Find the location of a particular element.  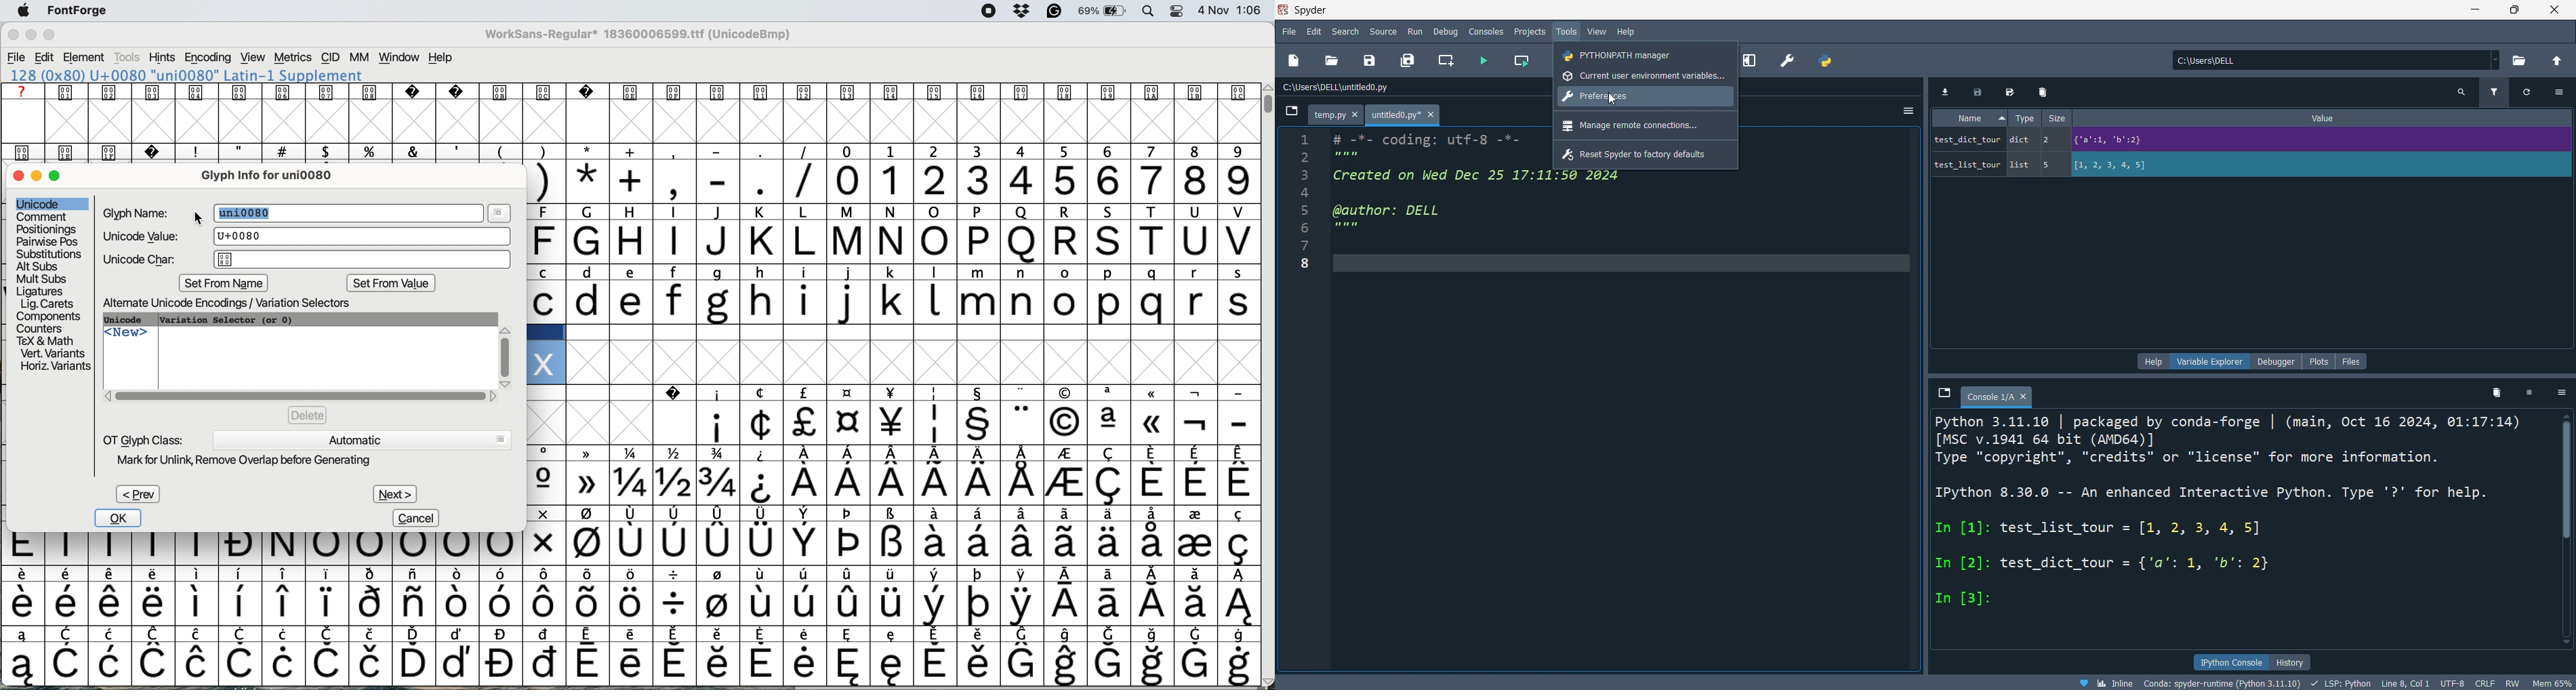

save all file is located at coordinates (1406, 59).